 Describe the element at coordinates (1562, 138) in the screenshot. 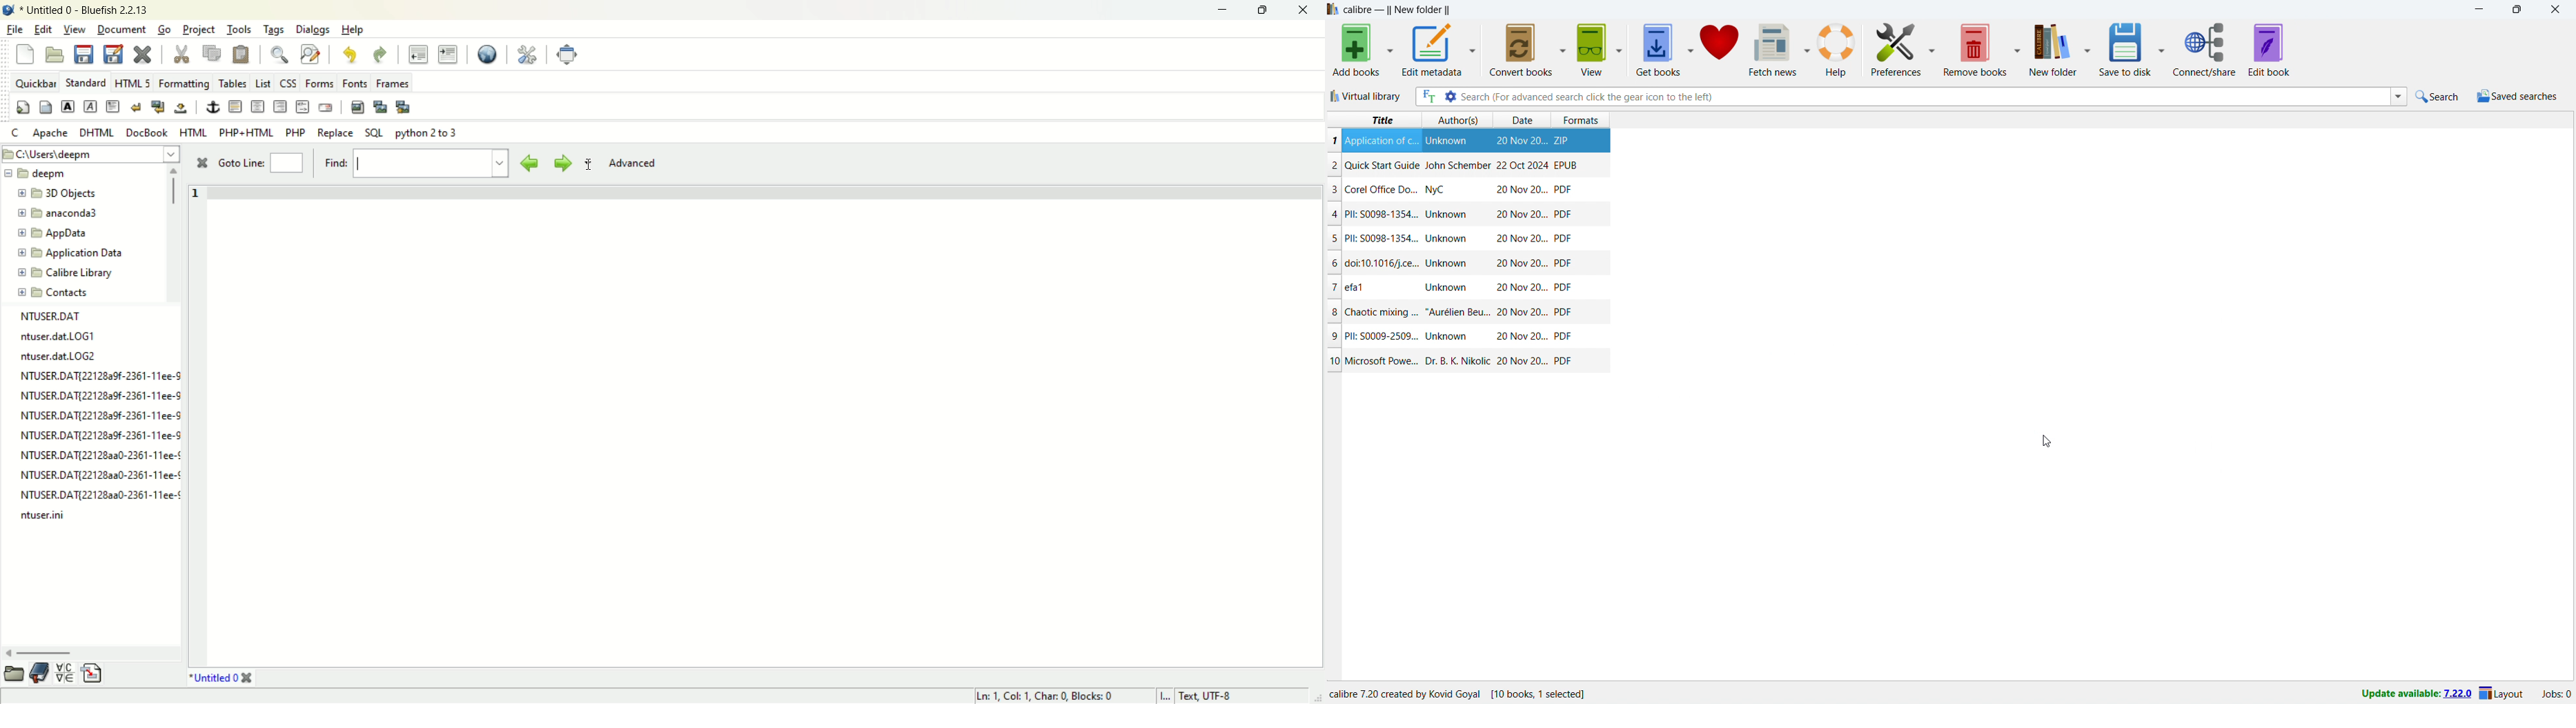

I see `ZIP` at that location.